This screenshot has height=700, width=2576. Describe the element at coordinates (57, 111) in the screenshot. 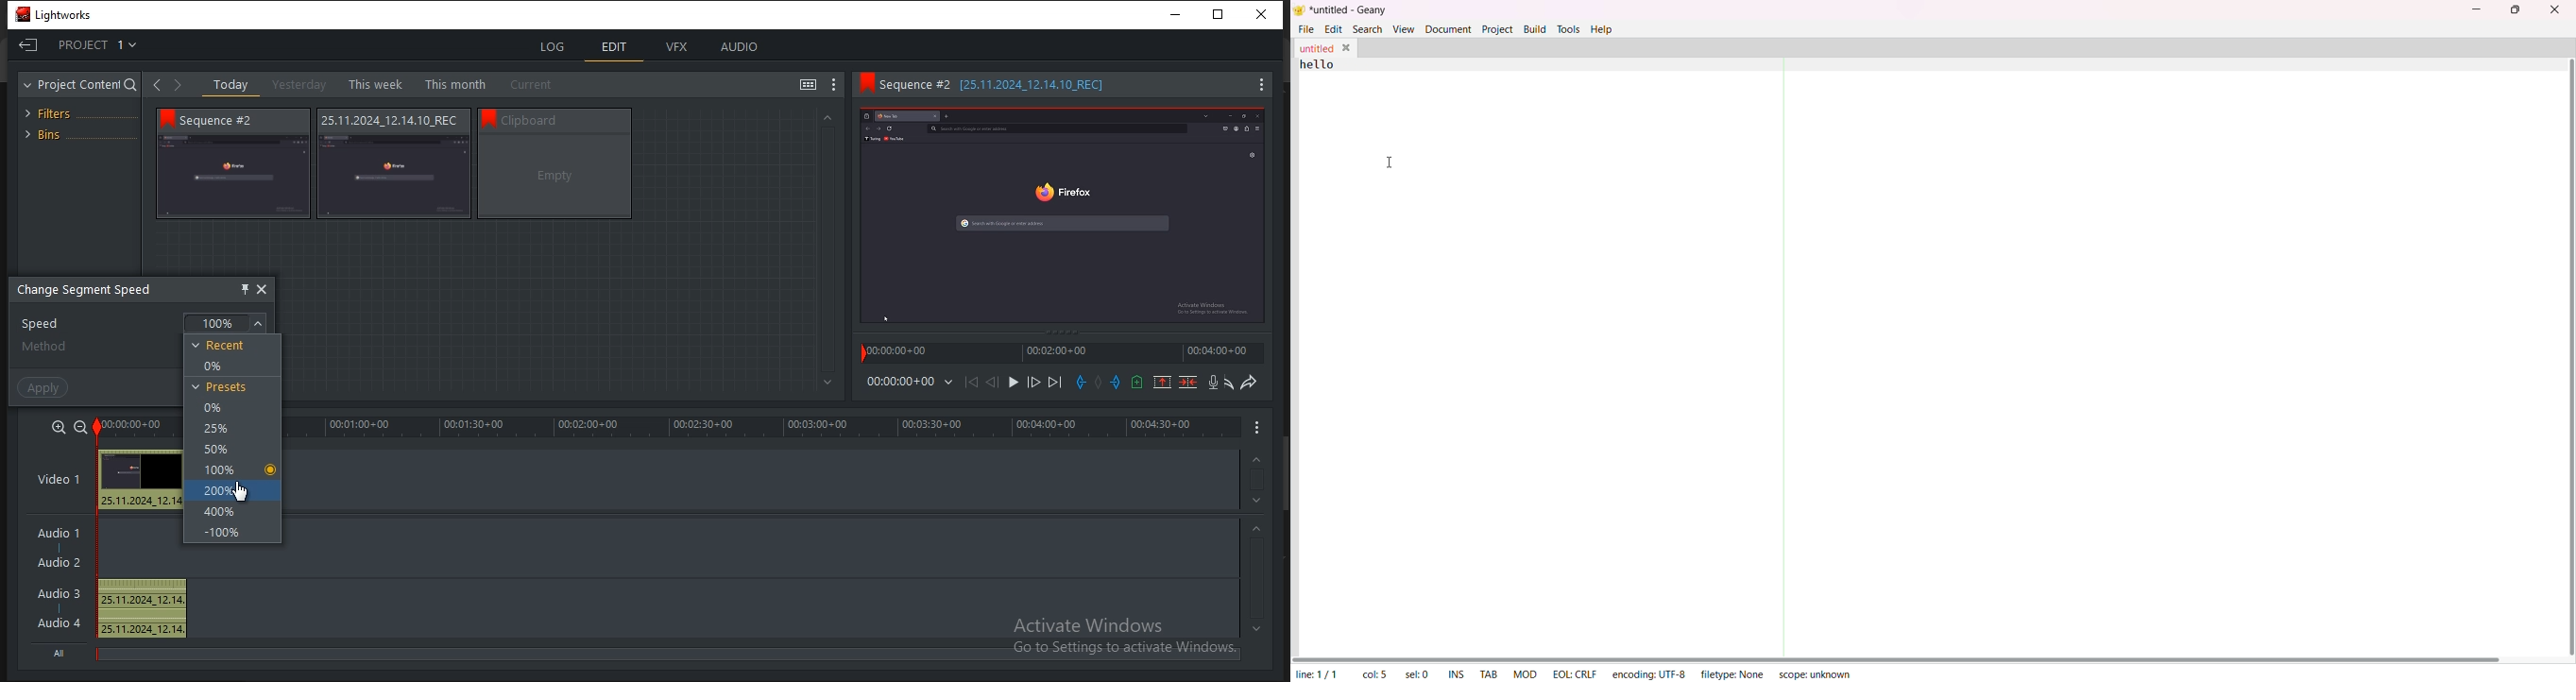

I see `filters` at that location.